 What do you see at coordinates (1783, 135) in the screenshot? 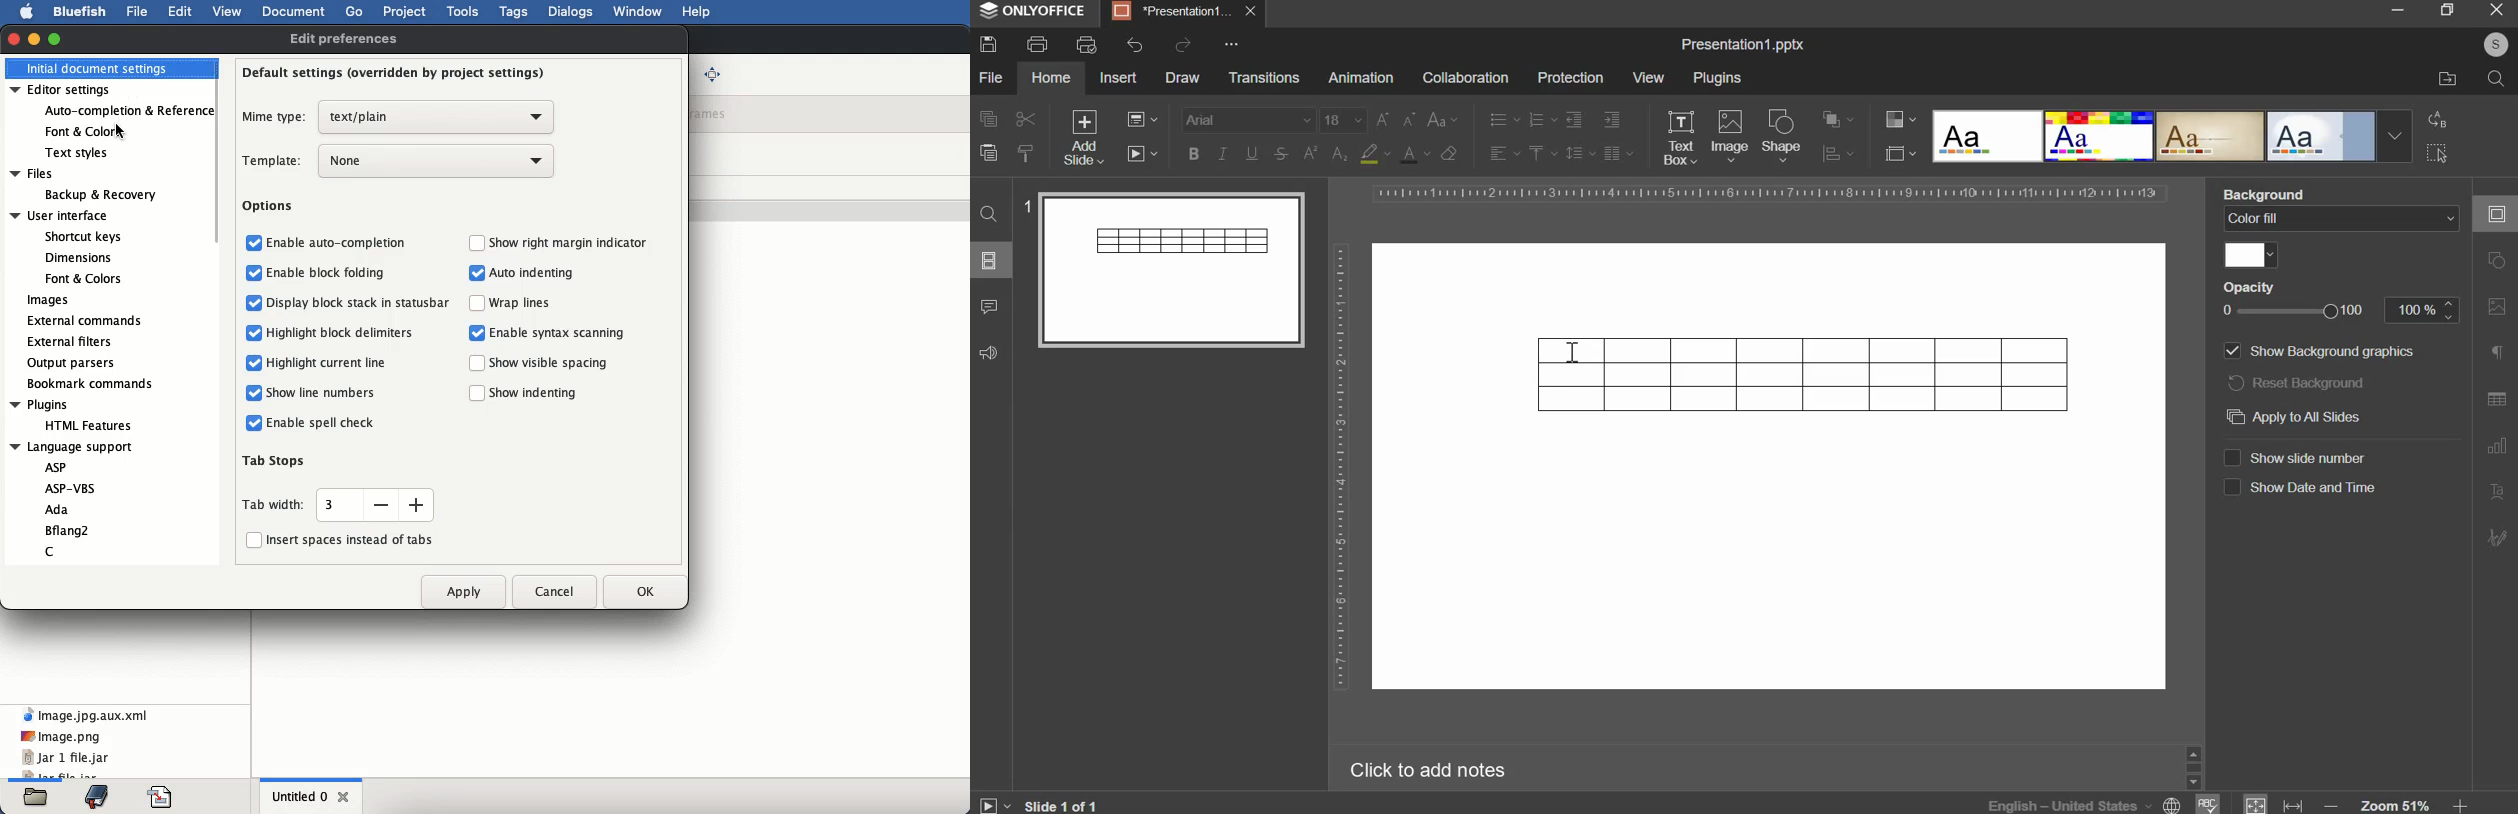
I see `shape` at bounding box center [1783, 135].